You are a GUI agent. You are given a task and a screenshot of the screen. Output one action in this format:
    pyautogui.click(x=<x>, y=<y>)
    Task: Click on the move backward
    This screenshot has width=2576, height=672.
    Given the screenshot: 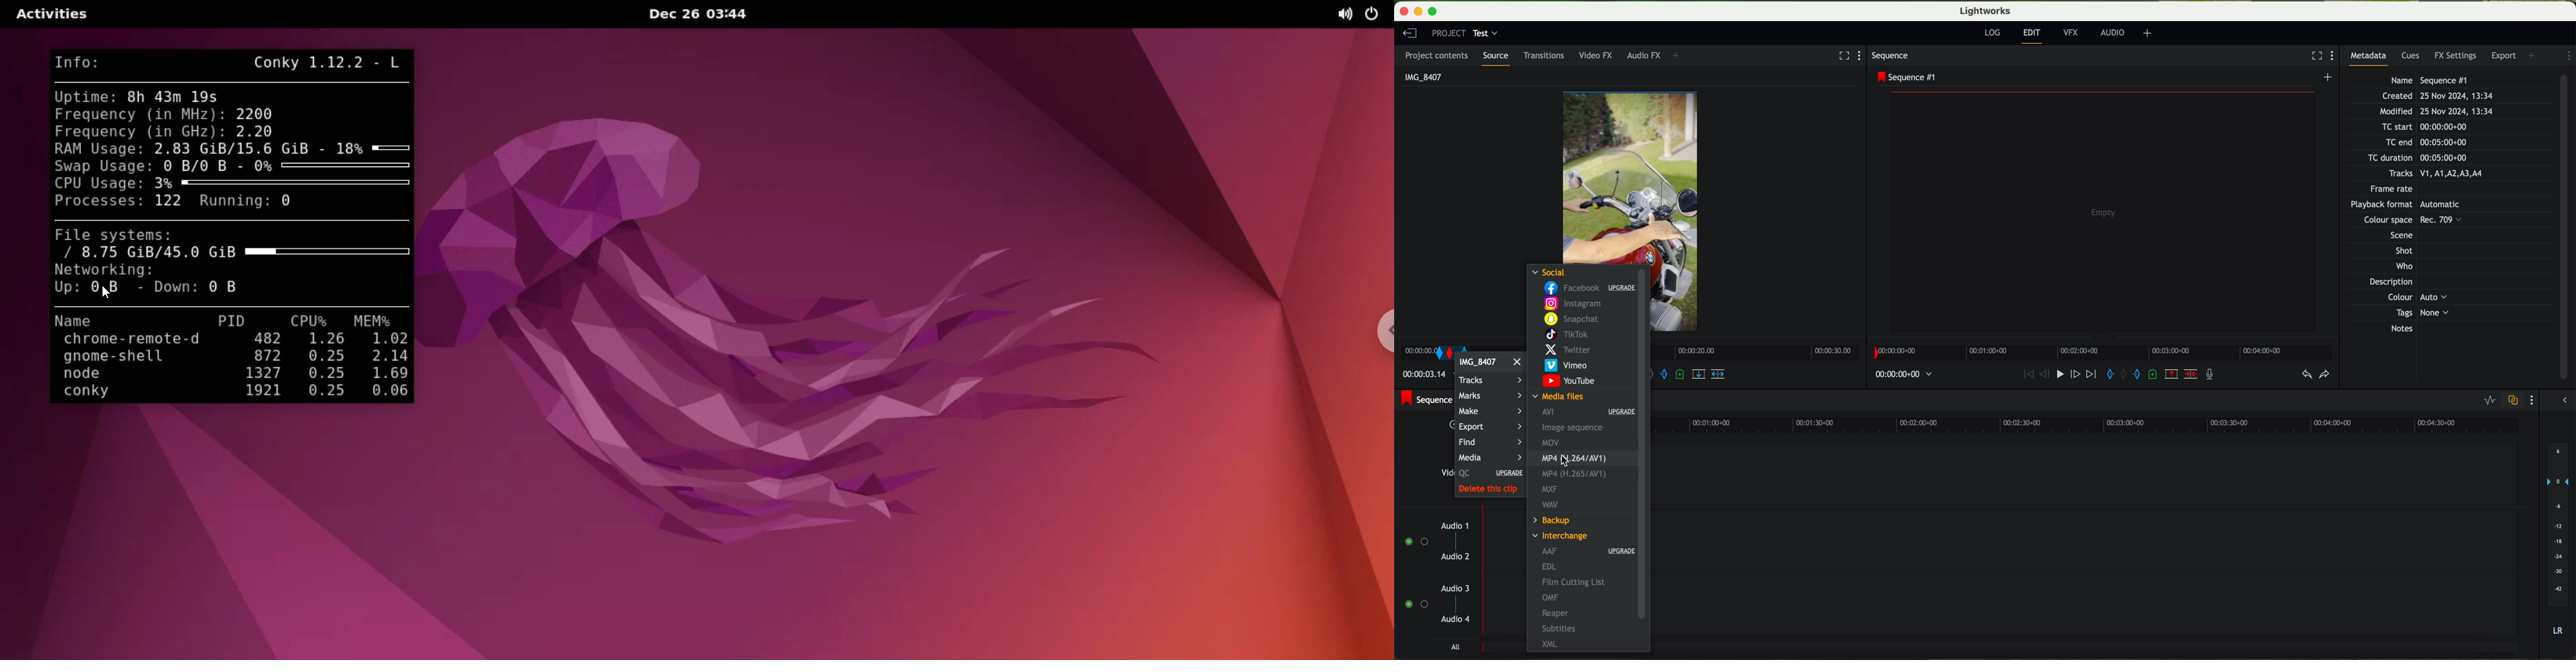 What is the action you would take?
    pyautogui.click(x=2023, y=374)
    